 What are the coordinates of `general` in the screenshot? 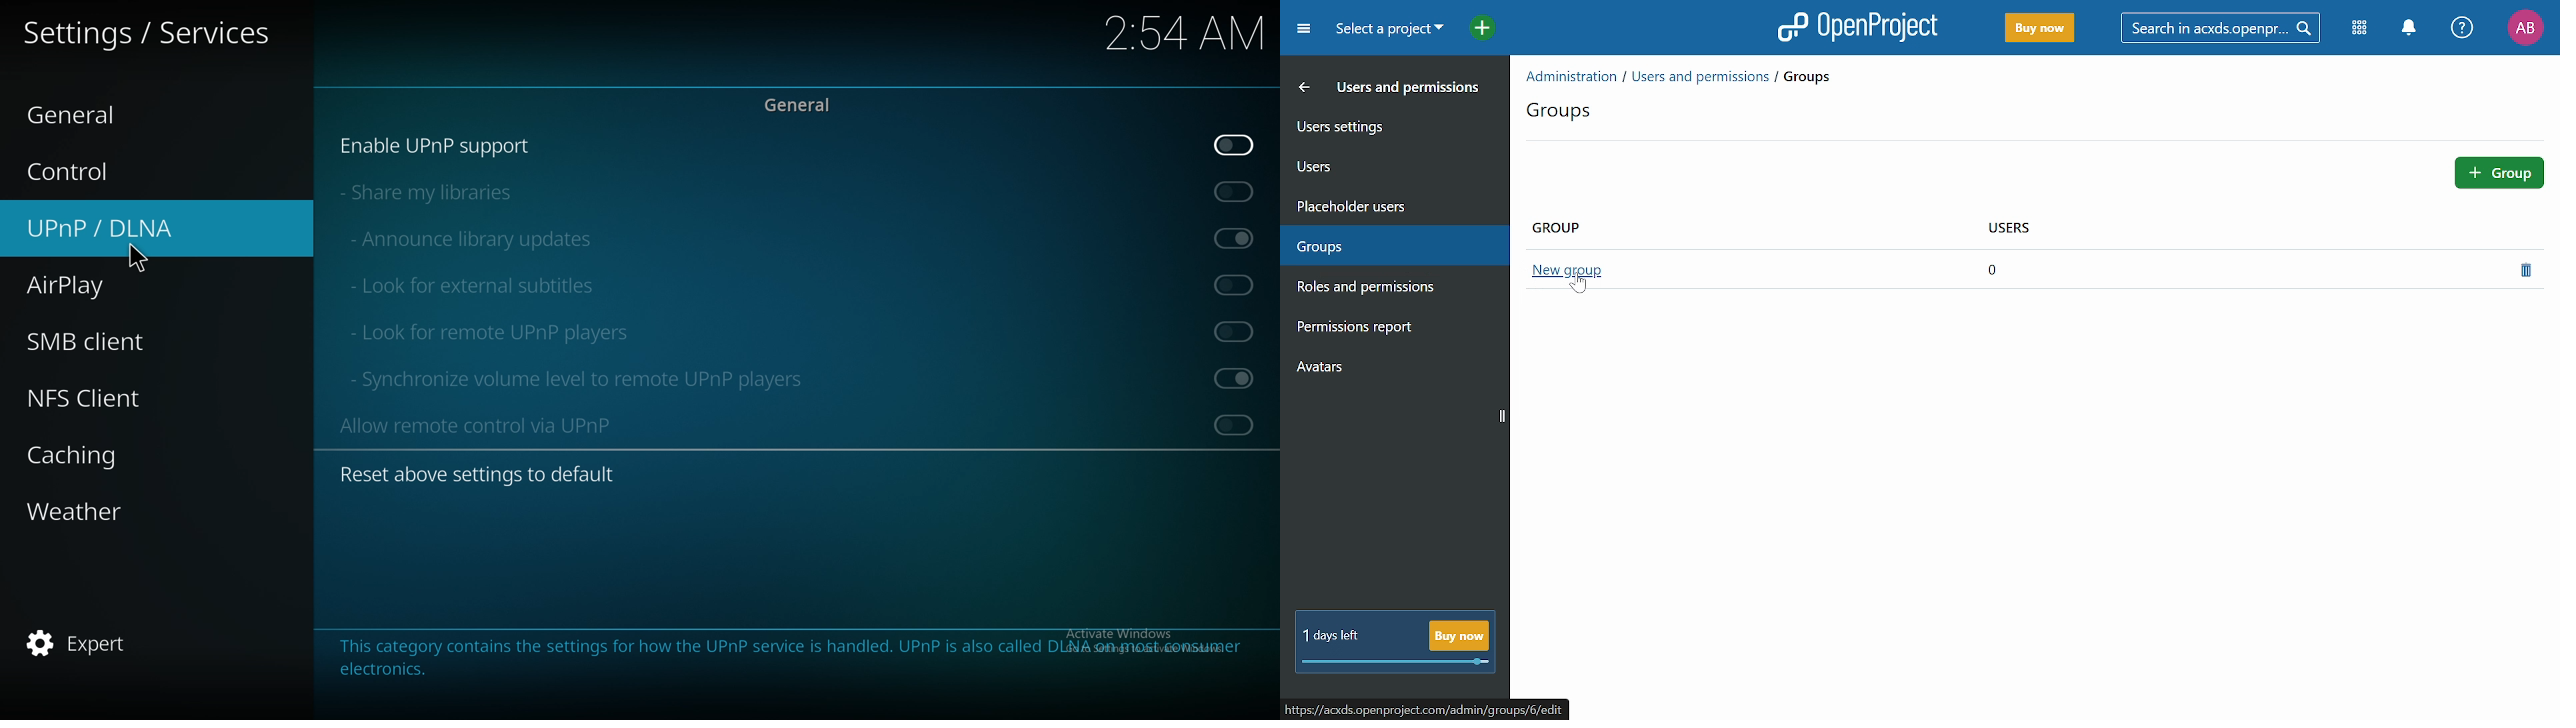 It's located at (805, 107).